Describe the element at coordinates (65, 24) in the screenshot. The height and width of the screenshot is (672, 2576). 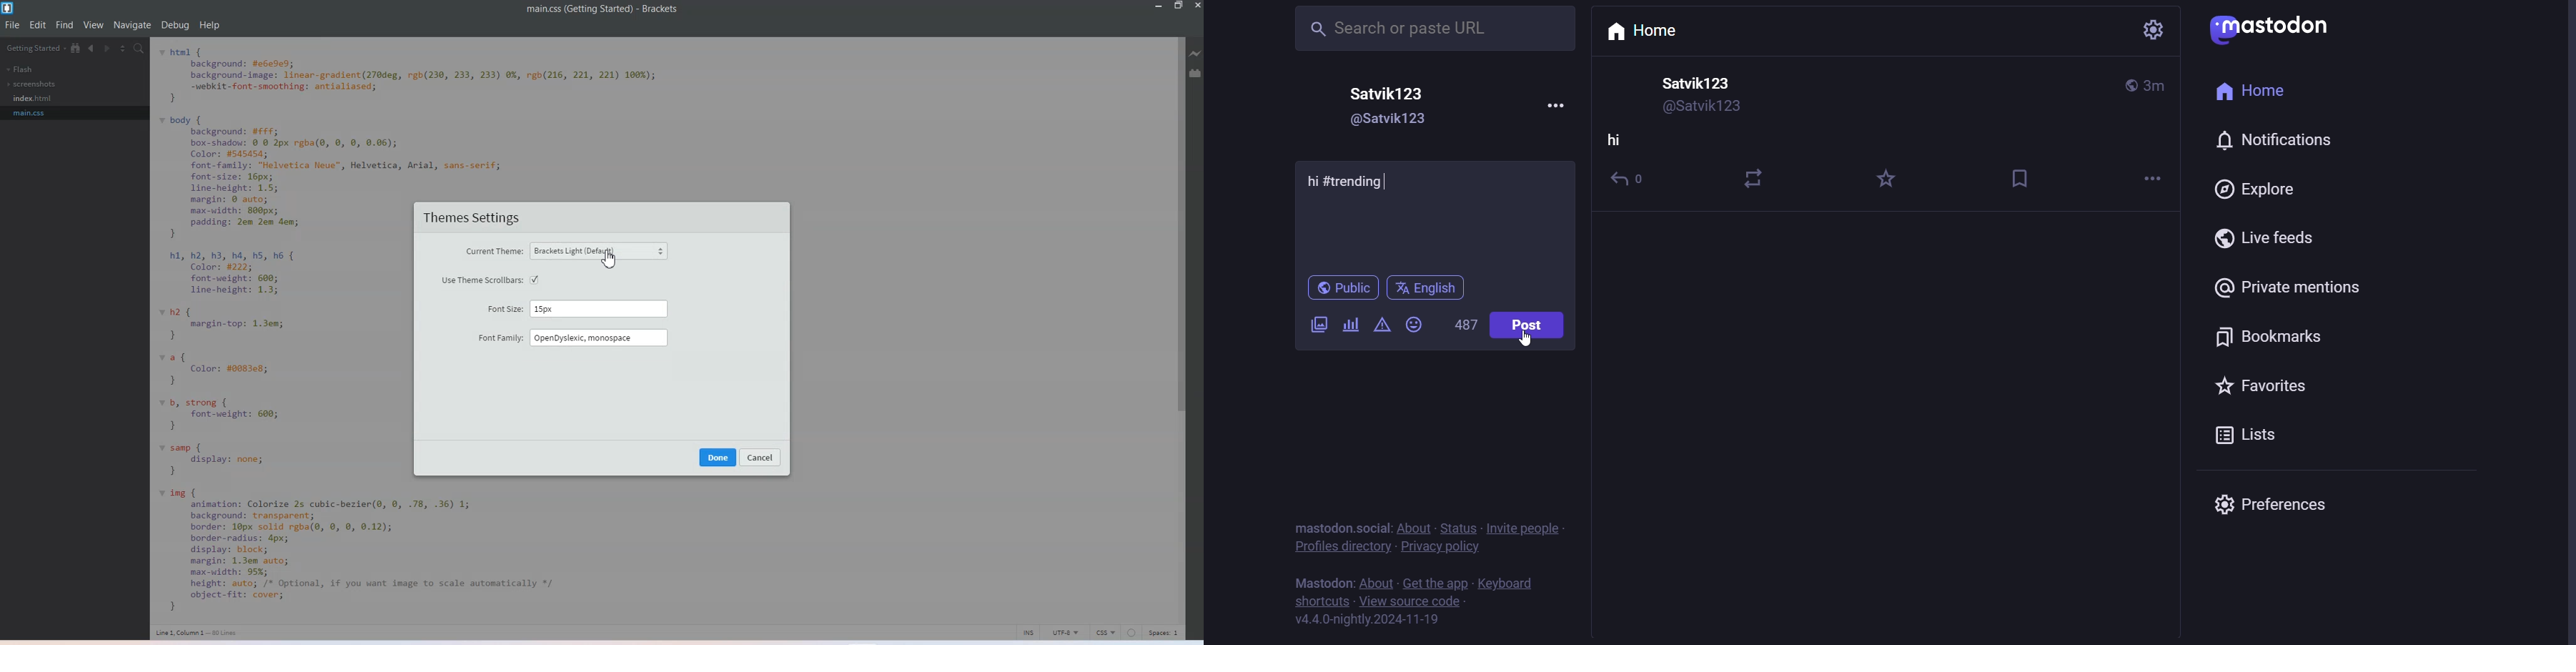
I see `Find` at that location.